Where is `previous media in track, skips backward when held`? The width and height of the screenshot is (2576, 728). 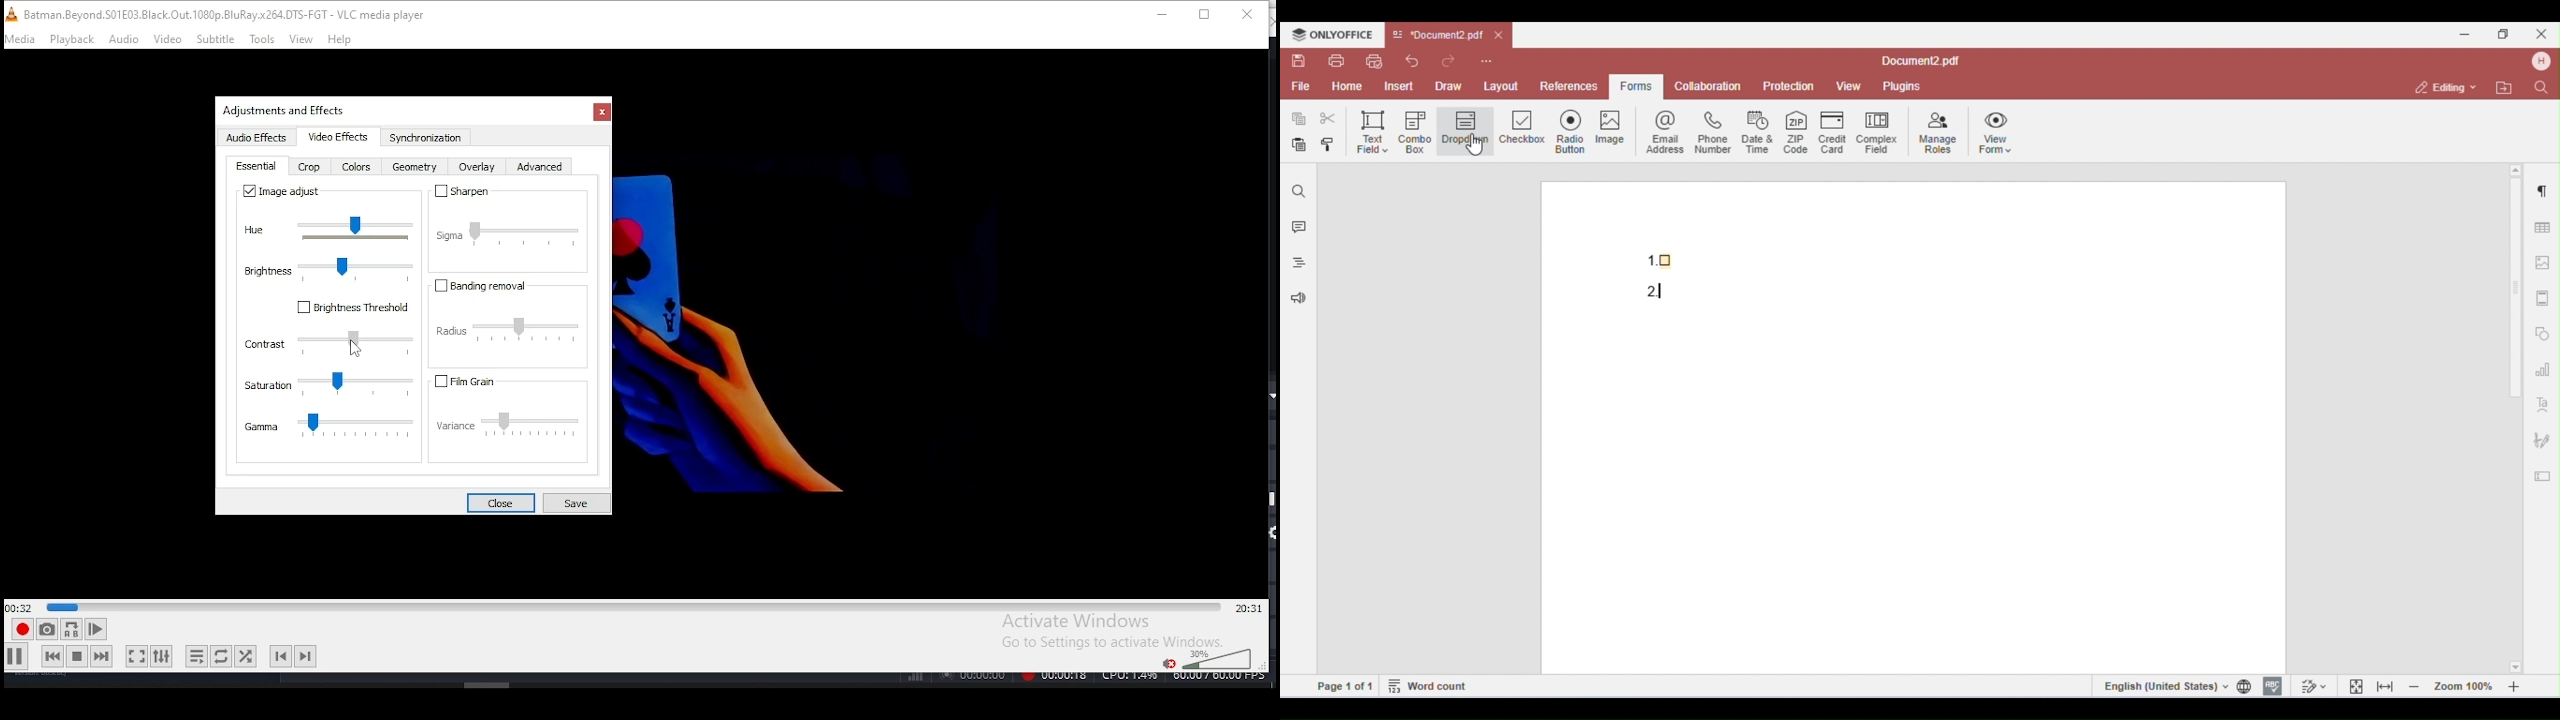 previous media in track, skips backward when held is located at coordinates (51, 658).